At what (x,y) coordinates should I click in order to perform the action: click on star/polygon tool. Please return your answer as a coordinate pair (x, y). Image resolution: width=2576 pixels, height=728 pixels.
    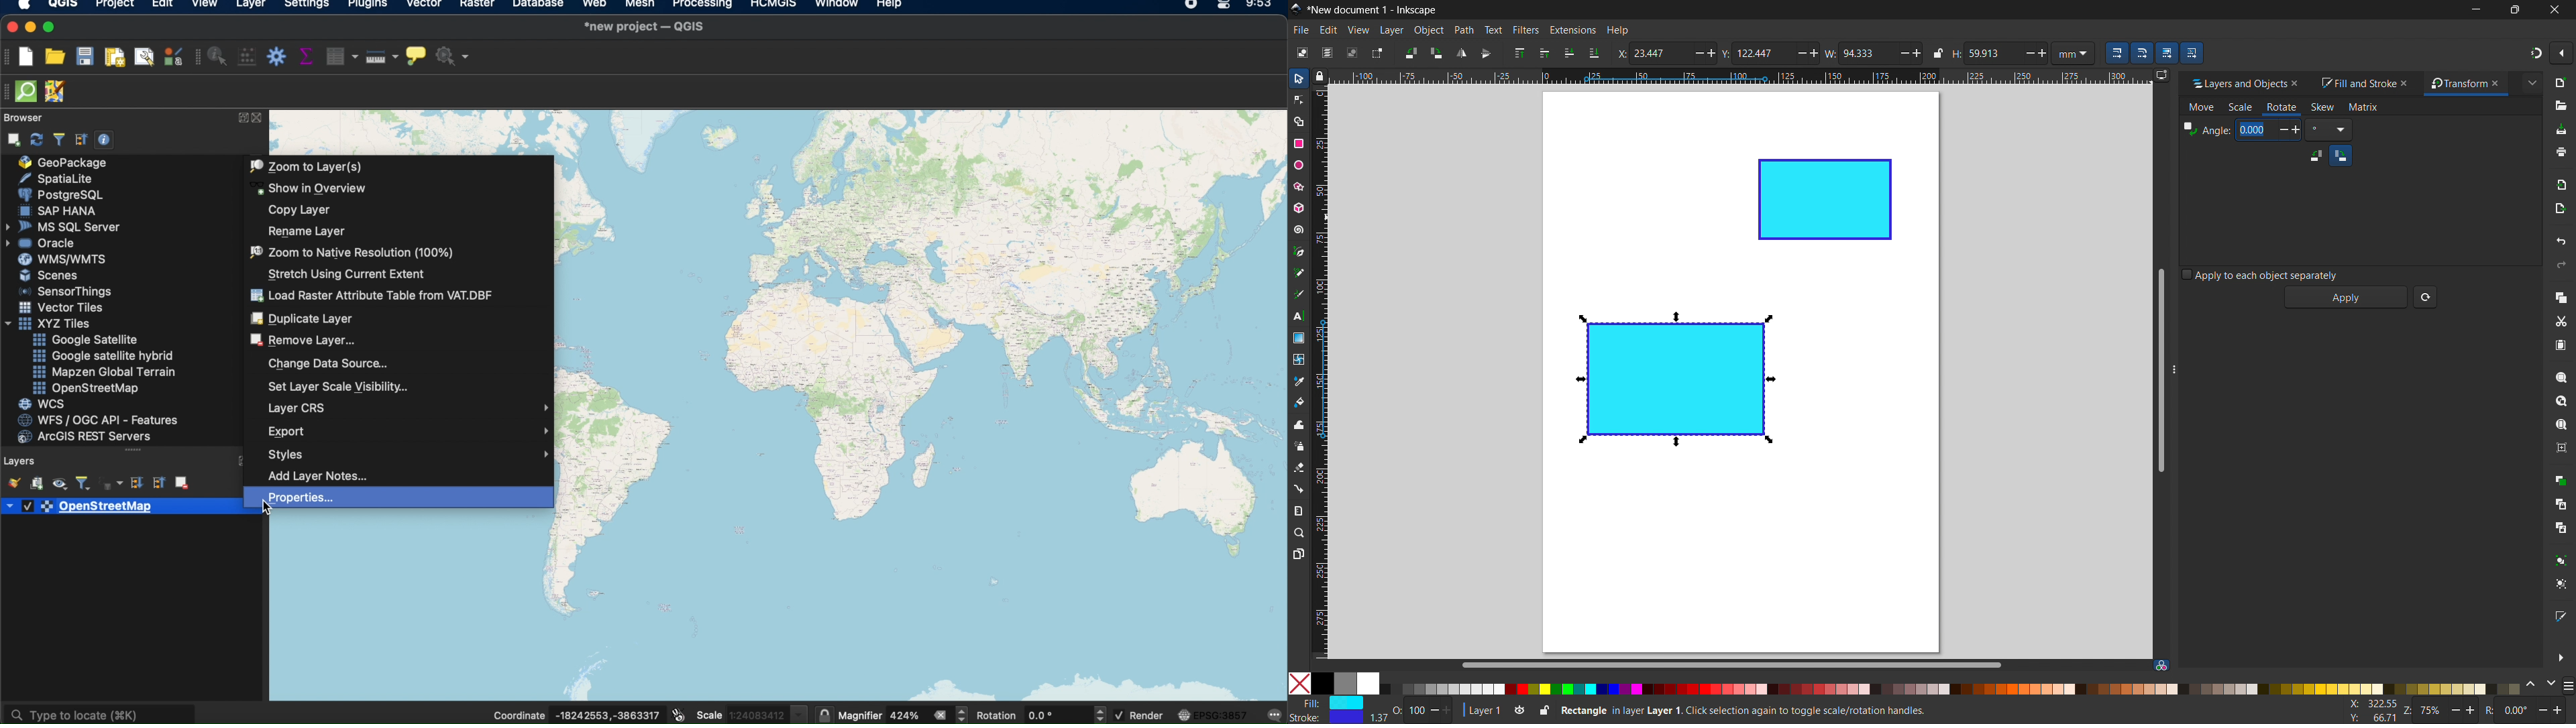
    Looking at the image, I should click on (1297, 186).